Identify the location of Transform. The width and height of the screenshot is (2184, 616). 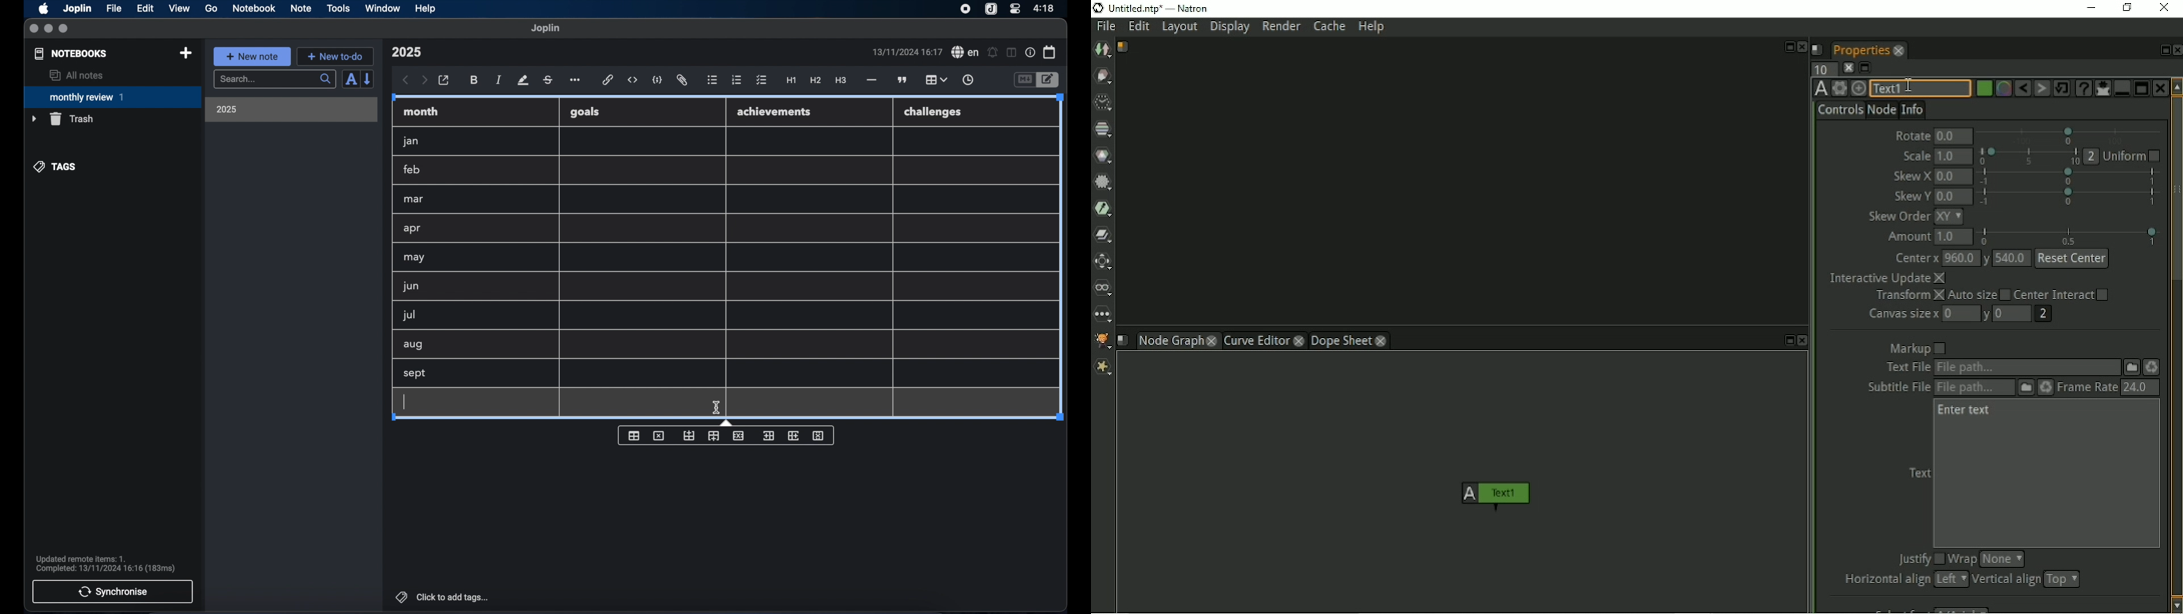
(1105, 262).